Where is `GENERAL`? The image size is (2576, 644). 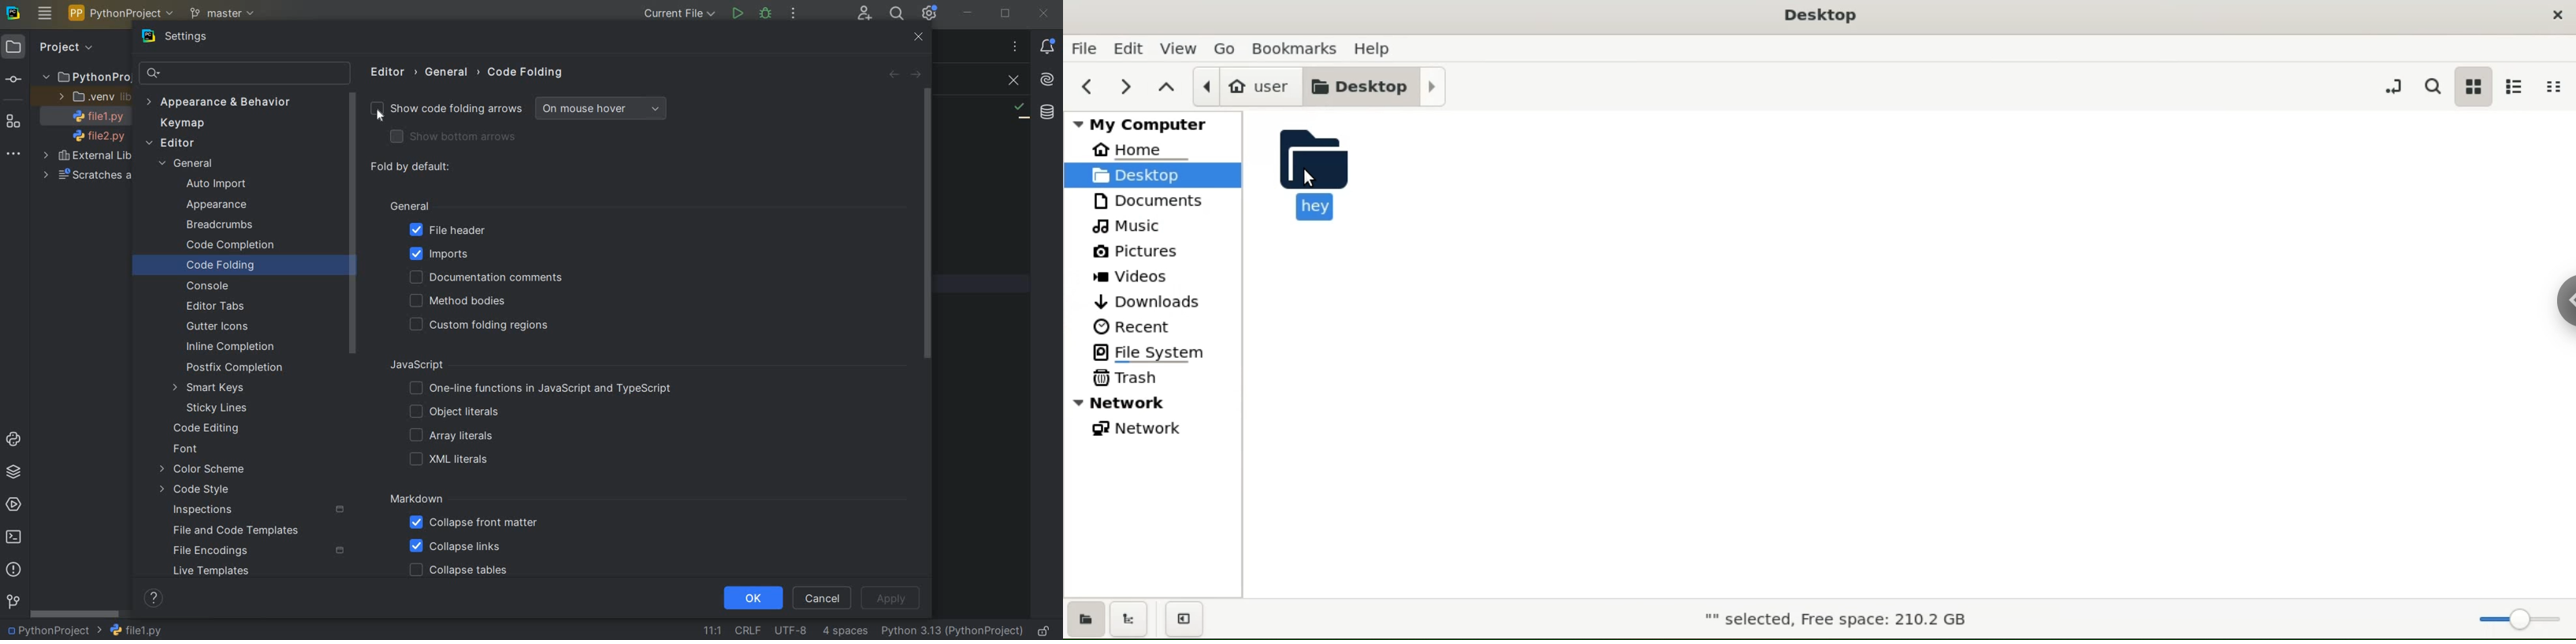
GENERAL is located at coordinates (192, 165).